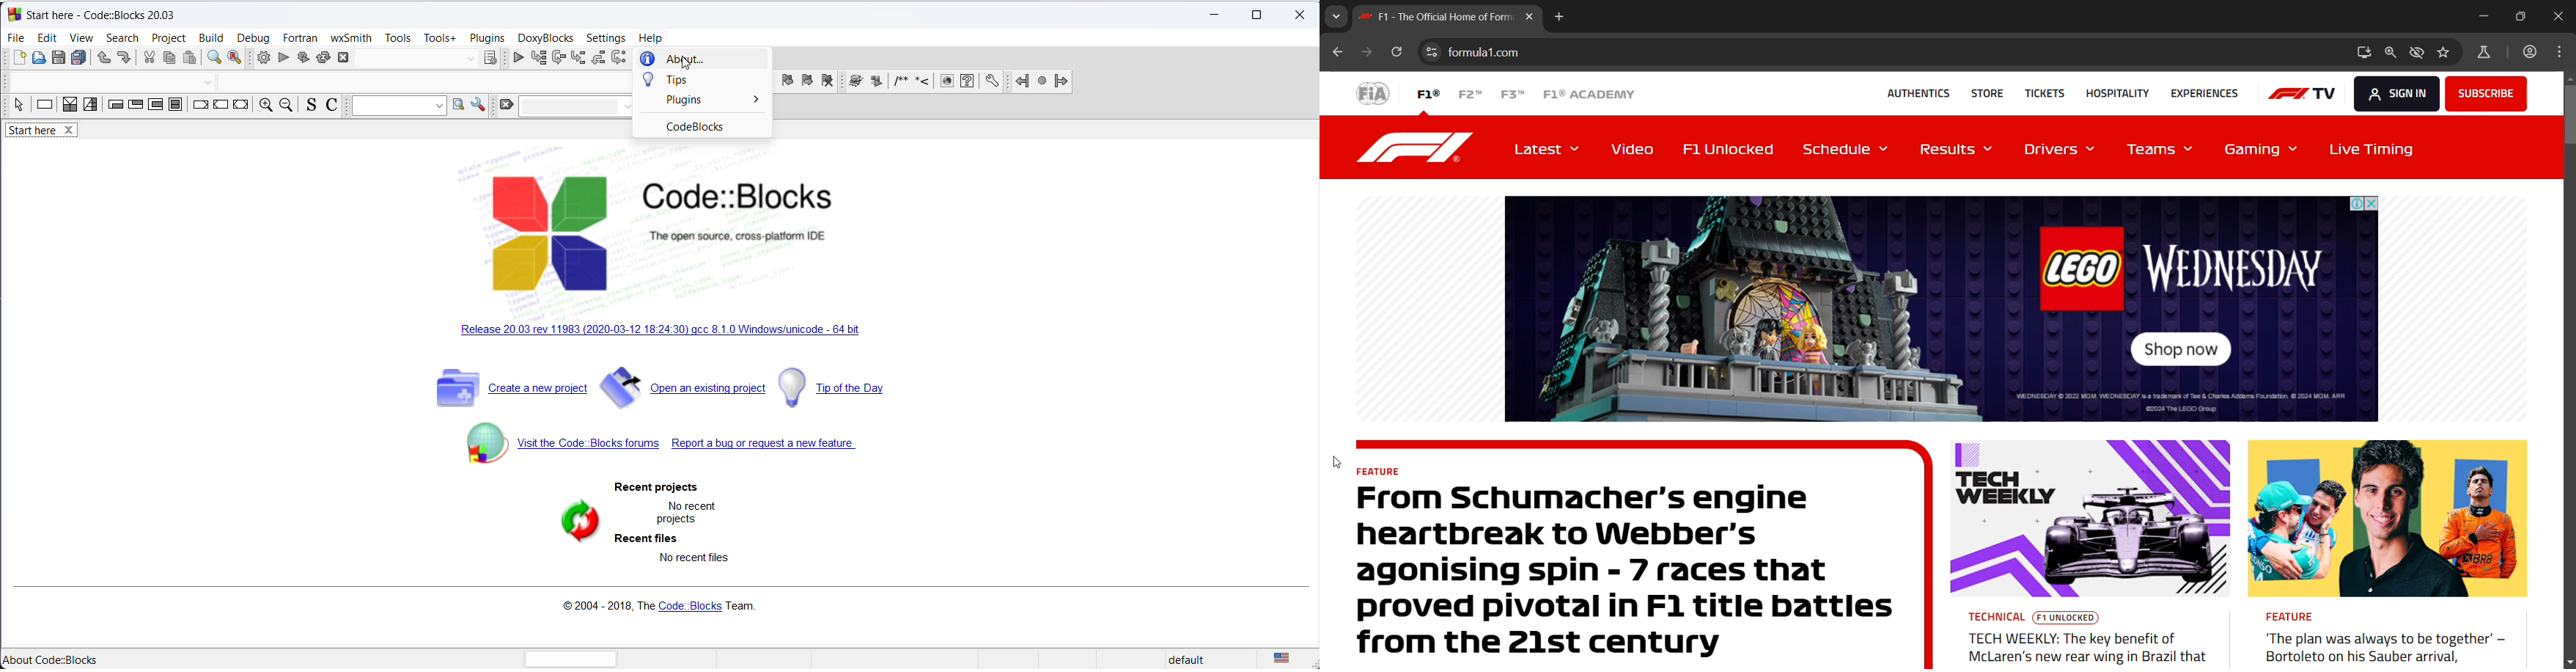 This screenshot has height=672, width=2576. What do you see at coordinates (2089, 555) in the screenshot?
I see `News : TECH WEEKLY TECHNICAL TECH WEEKLY: The key benefit ofMcLaren's new rear wing in Brazil that` at bounding box center [2089, 555].